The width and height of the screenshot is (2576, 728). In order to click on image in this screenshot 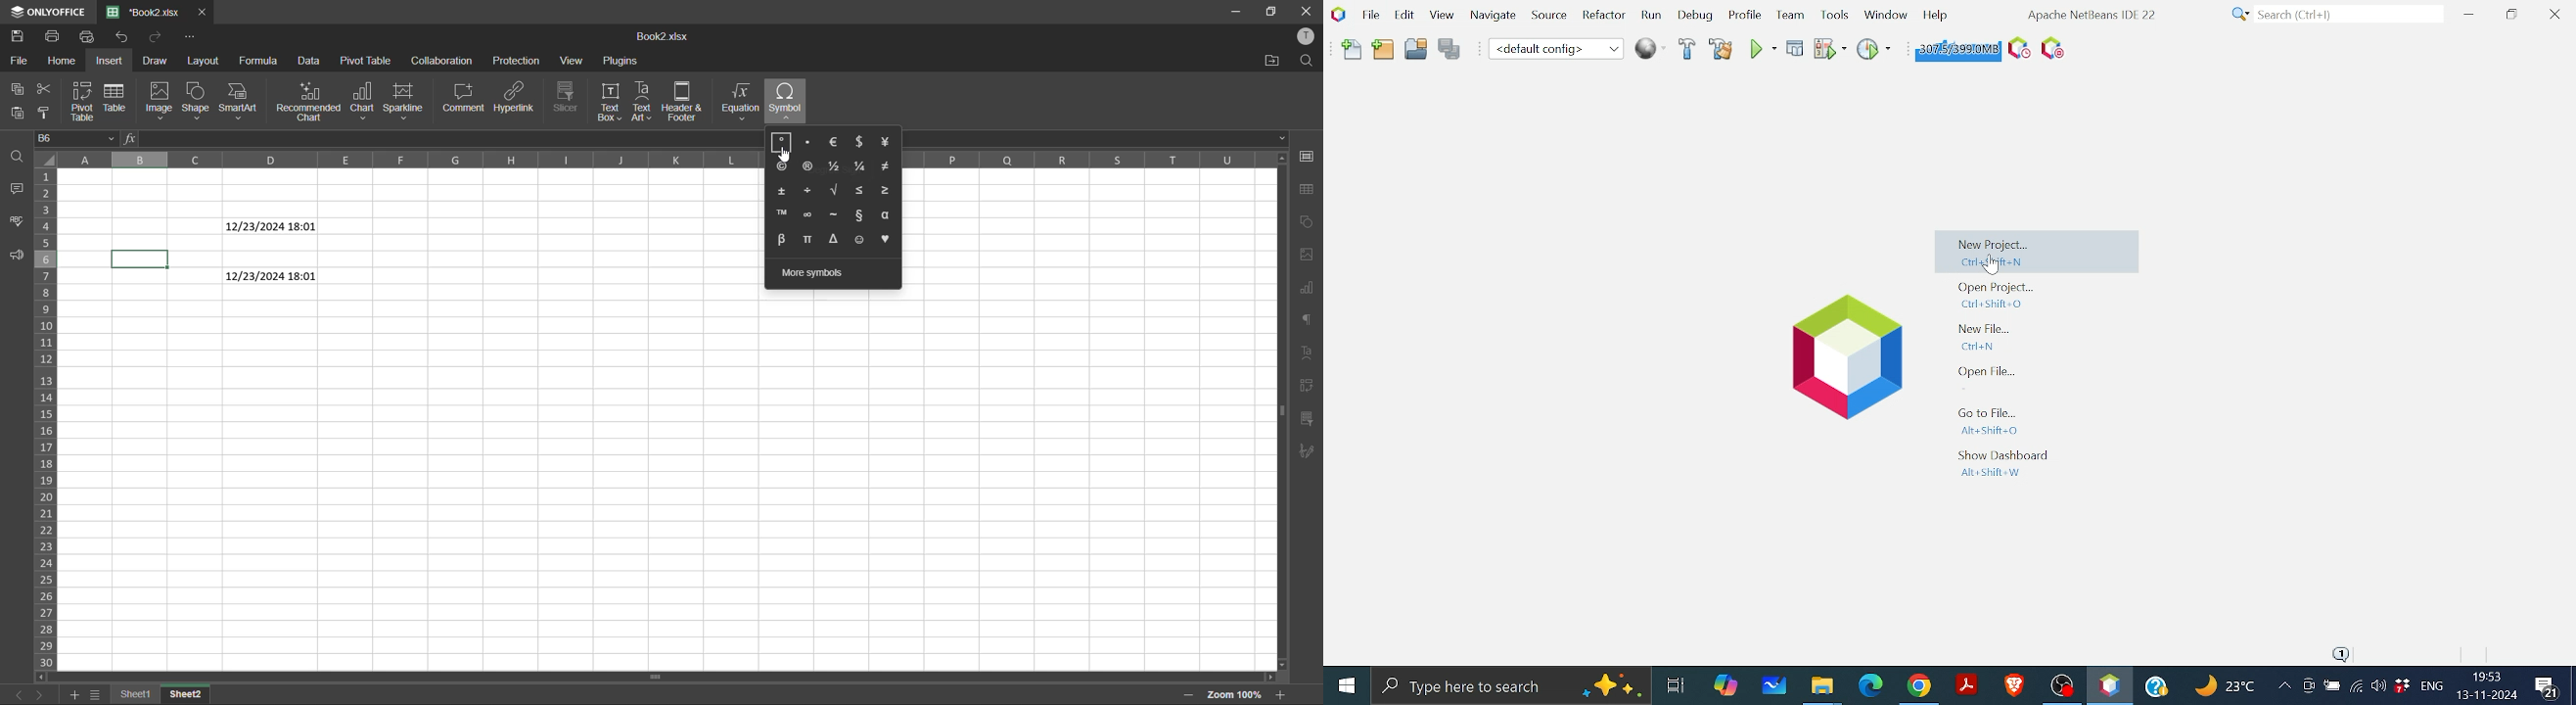, I will do `click(160, 101)`.